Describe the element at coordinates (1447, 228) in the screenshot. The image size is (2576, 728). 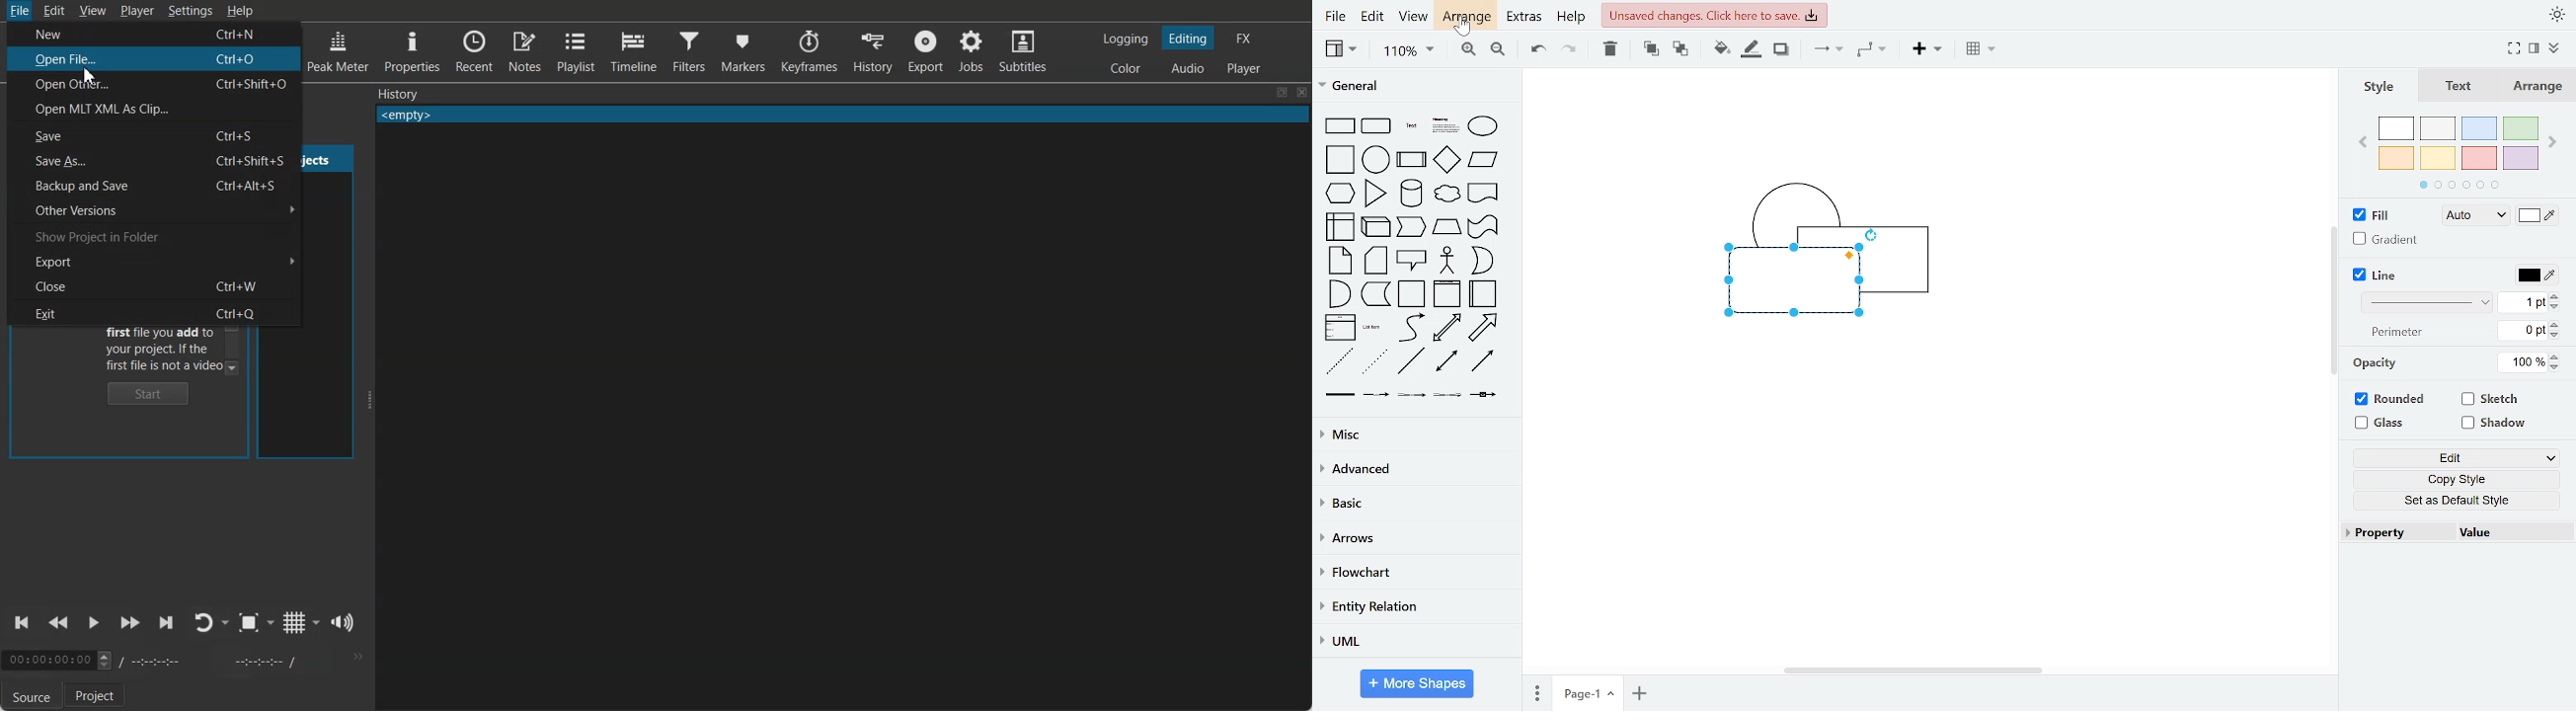
I see `trapezoid` at that location.